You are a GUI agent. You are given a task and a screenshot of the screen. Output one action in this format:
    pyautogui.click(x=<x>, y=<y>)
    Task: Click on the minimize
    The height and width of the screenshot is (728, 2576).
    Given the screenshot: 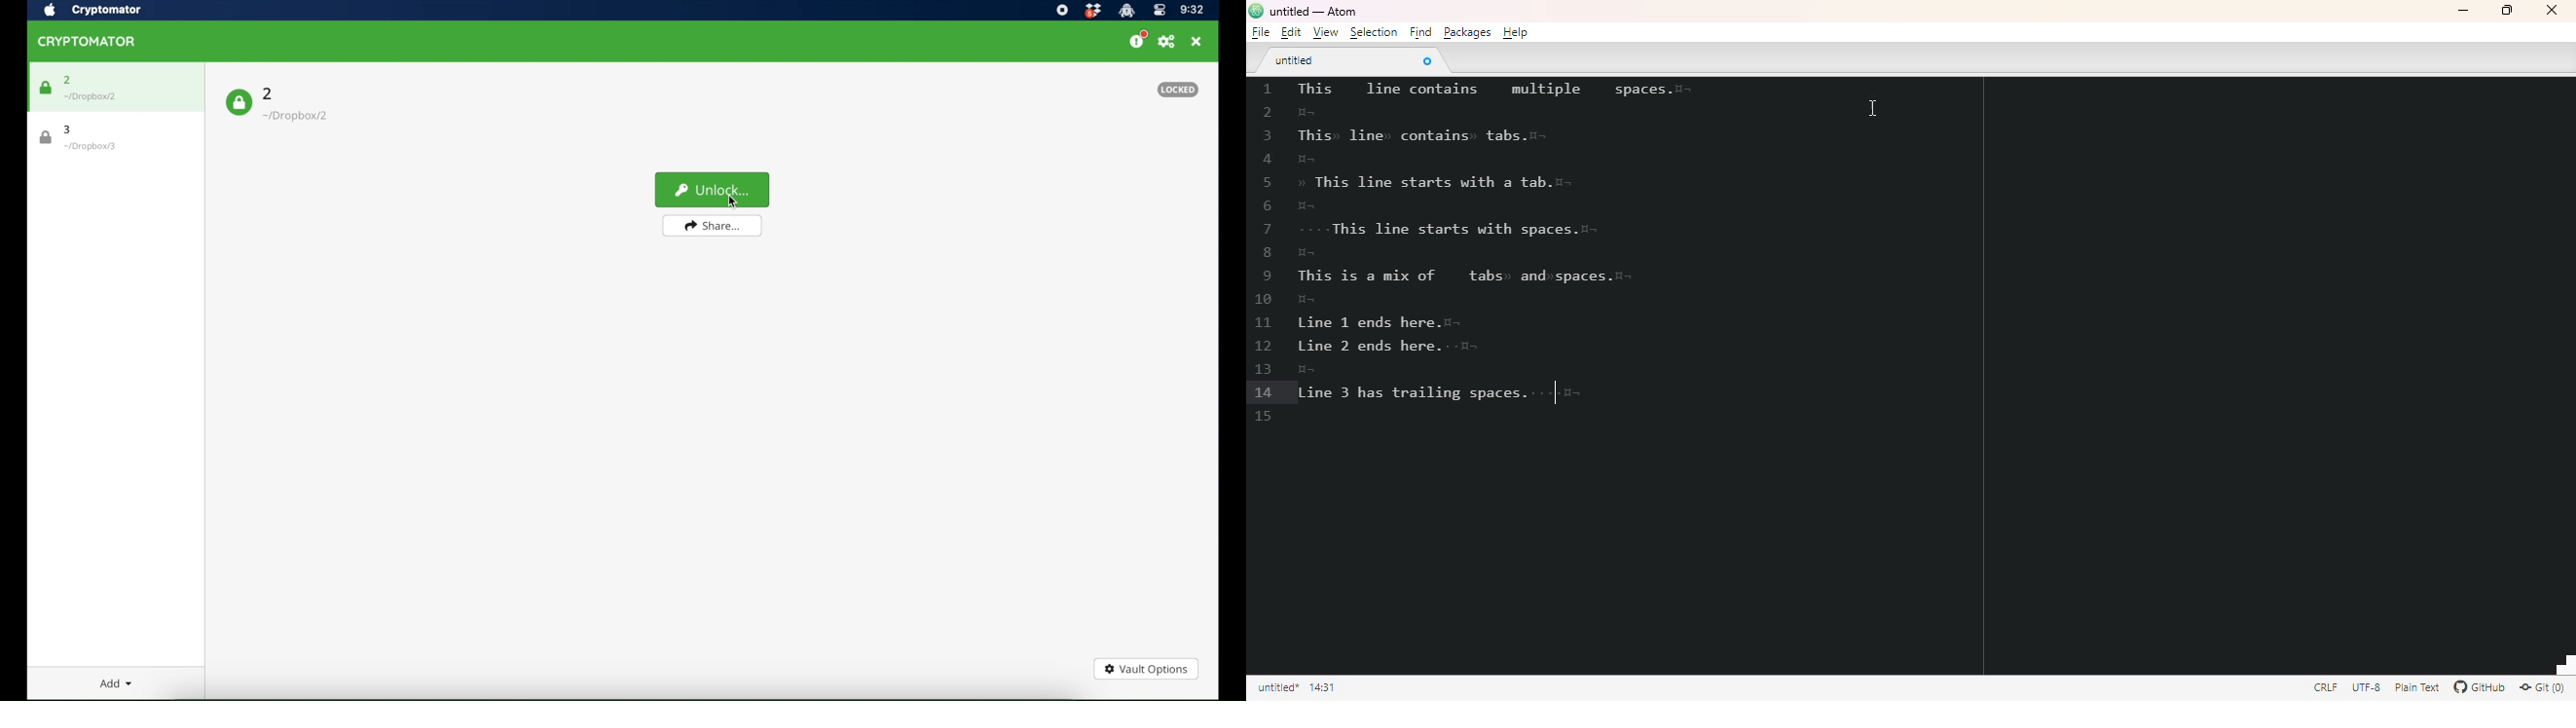 What is the action you would take?
    pyautogui.click(x=2463, y=11)
    